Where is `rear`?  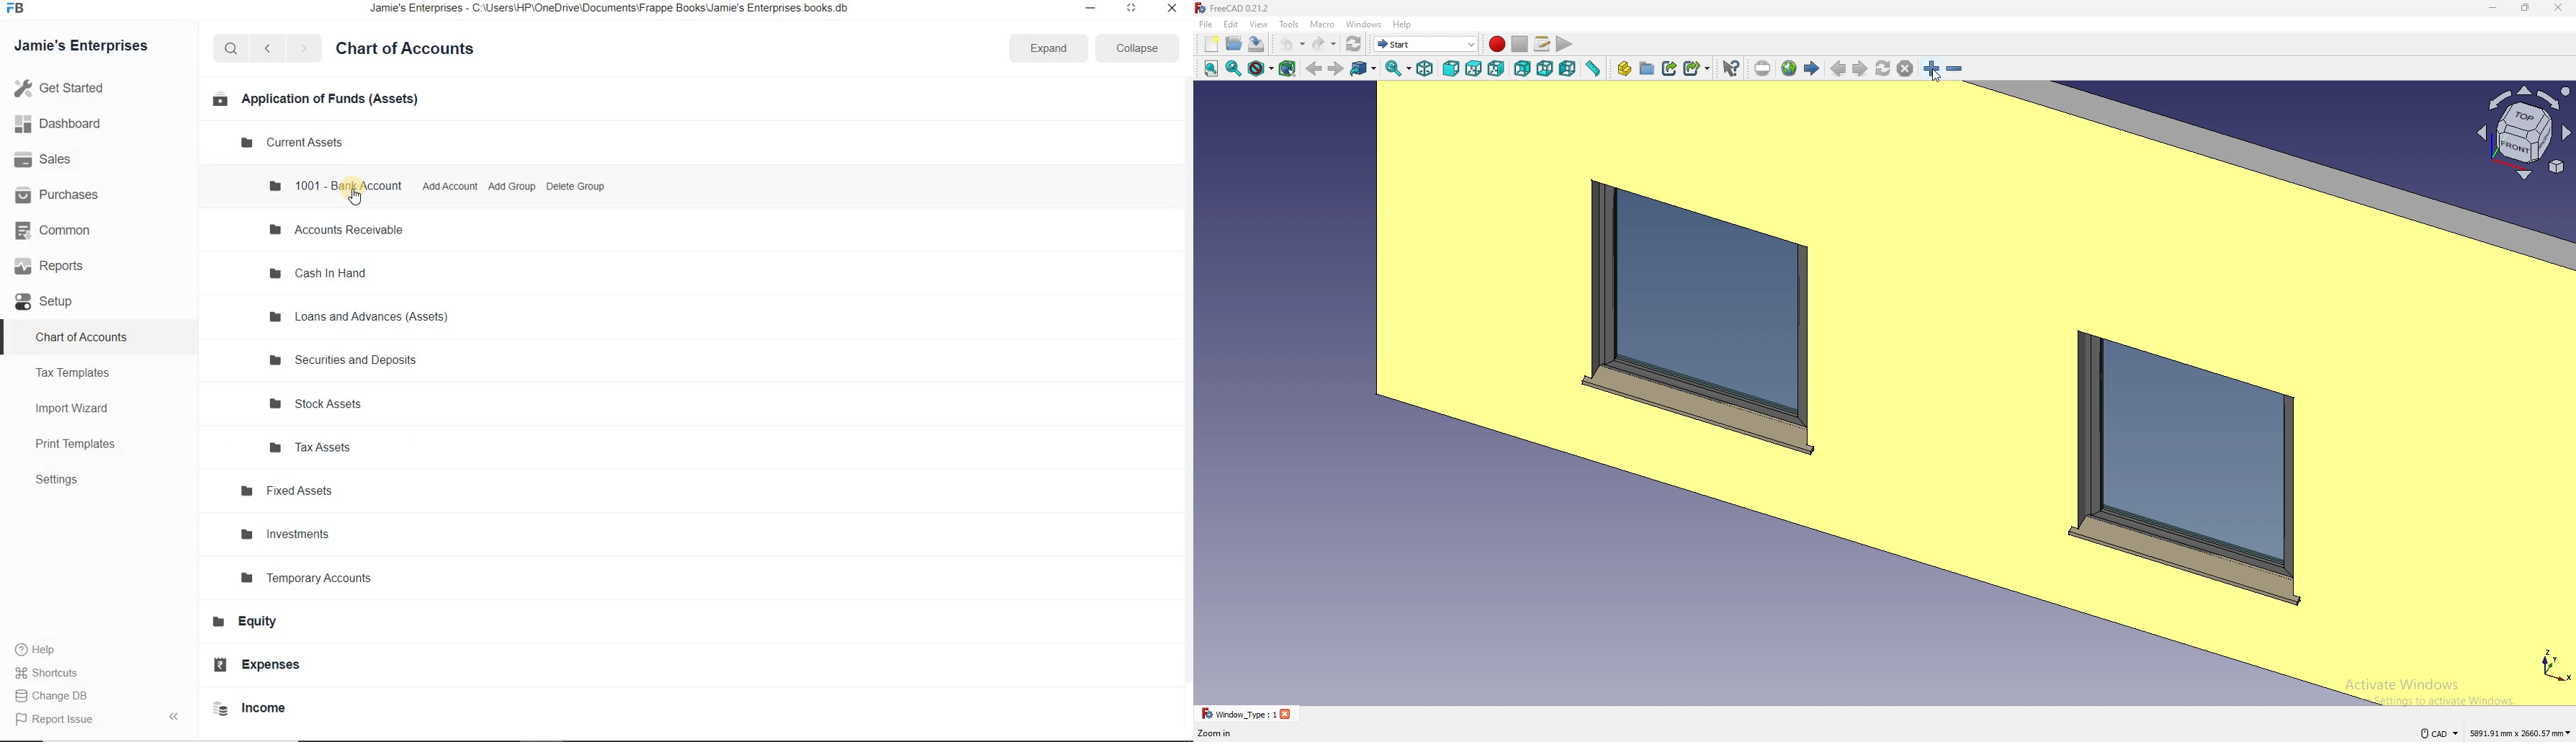
rear is located at coordinates (1522, 69).